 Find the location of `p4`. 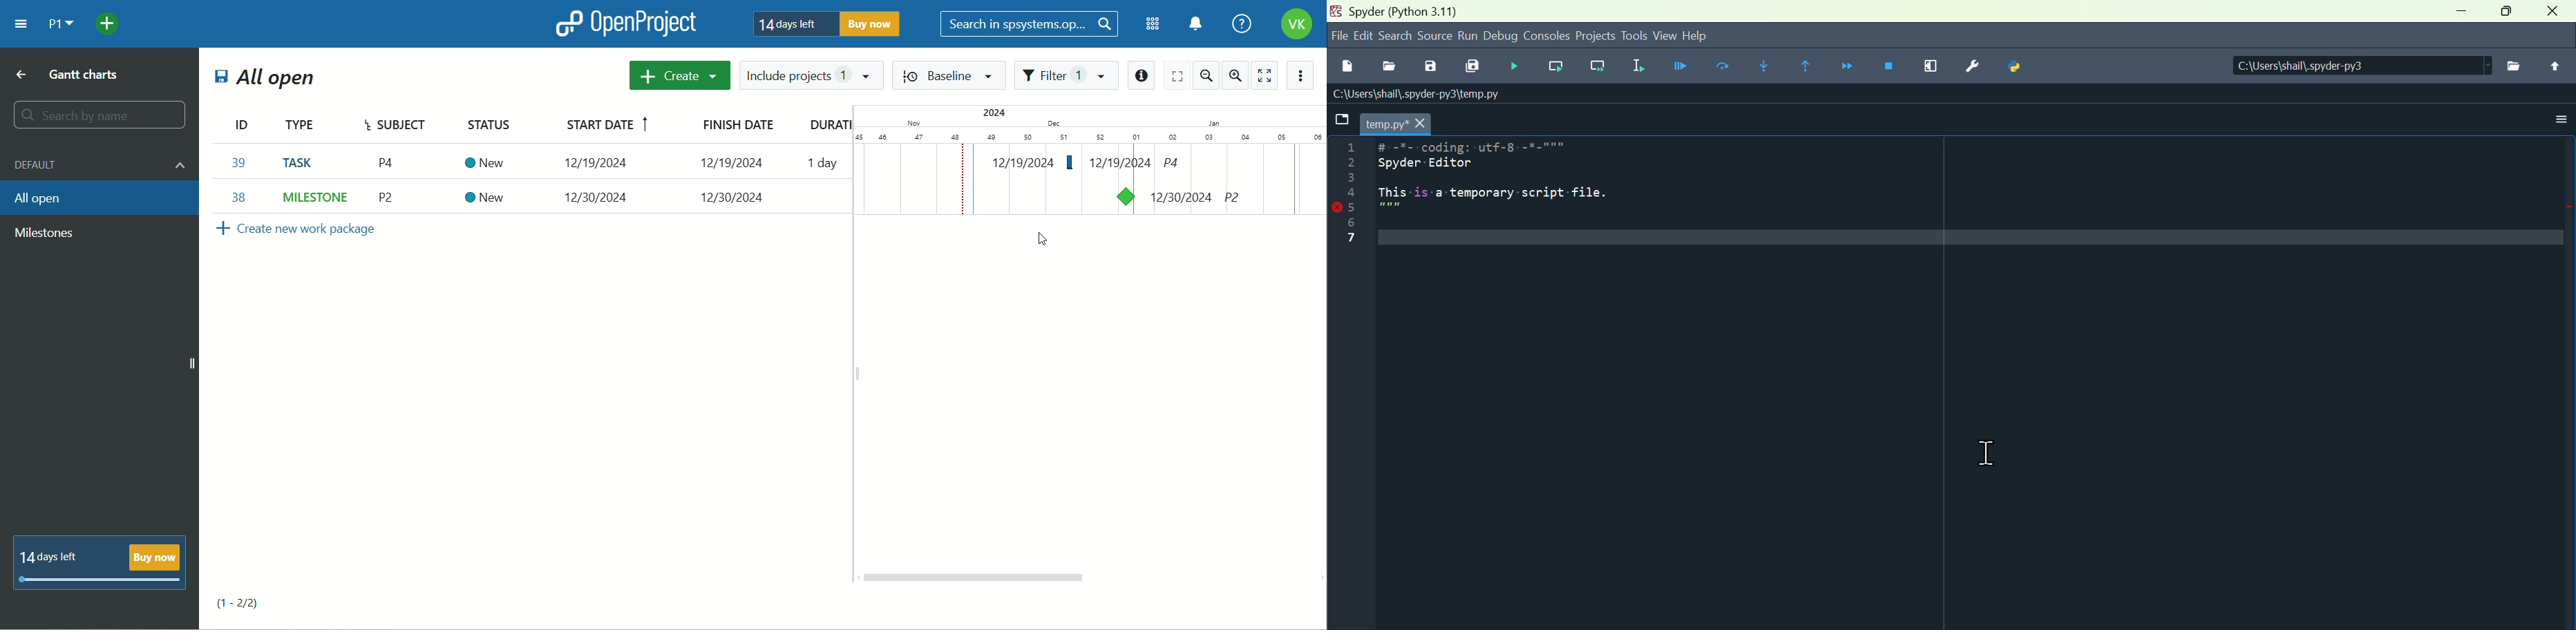

p4 is located at coordinates (1172, 164).